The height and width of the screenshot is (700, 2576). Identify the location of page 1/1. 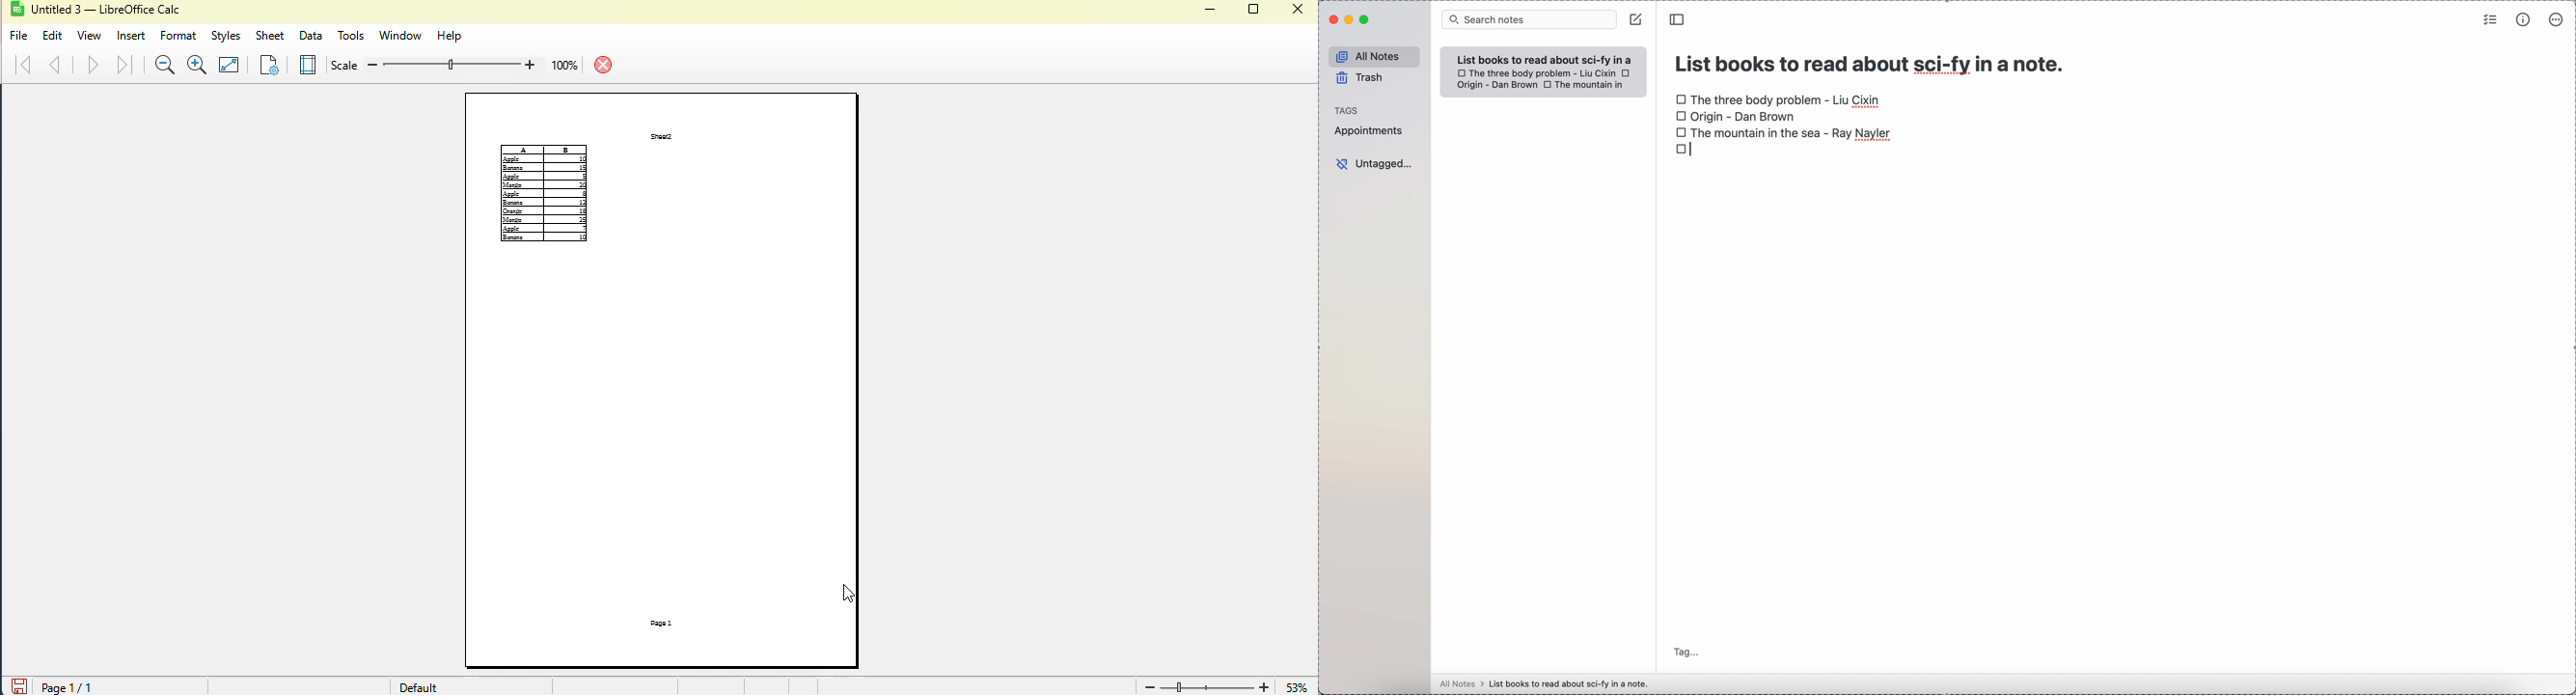
(98, 684).